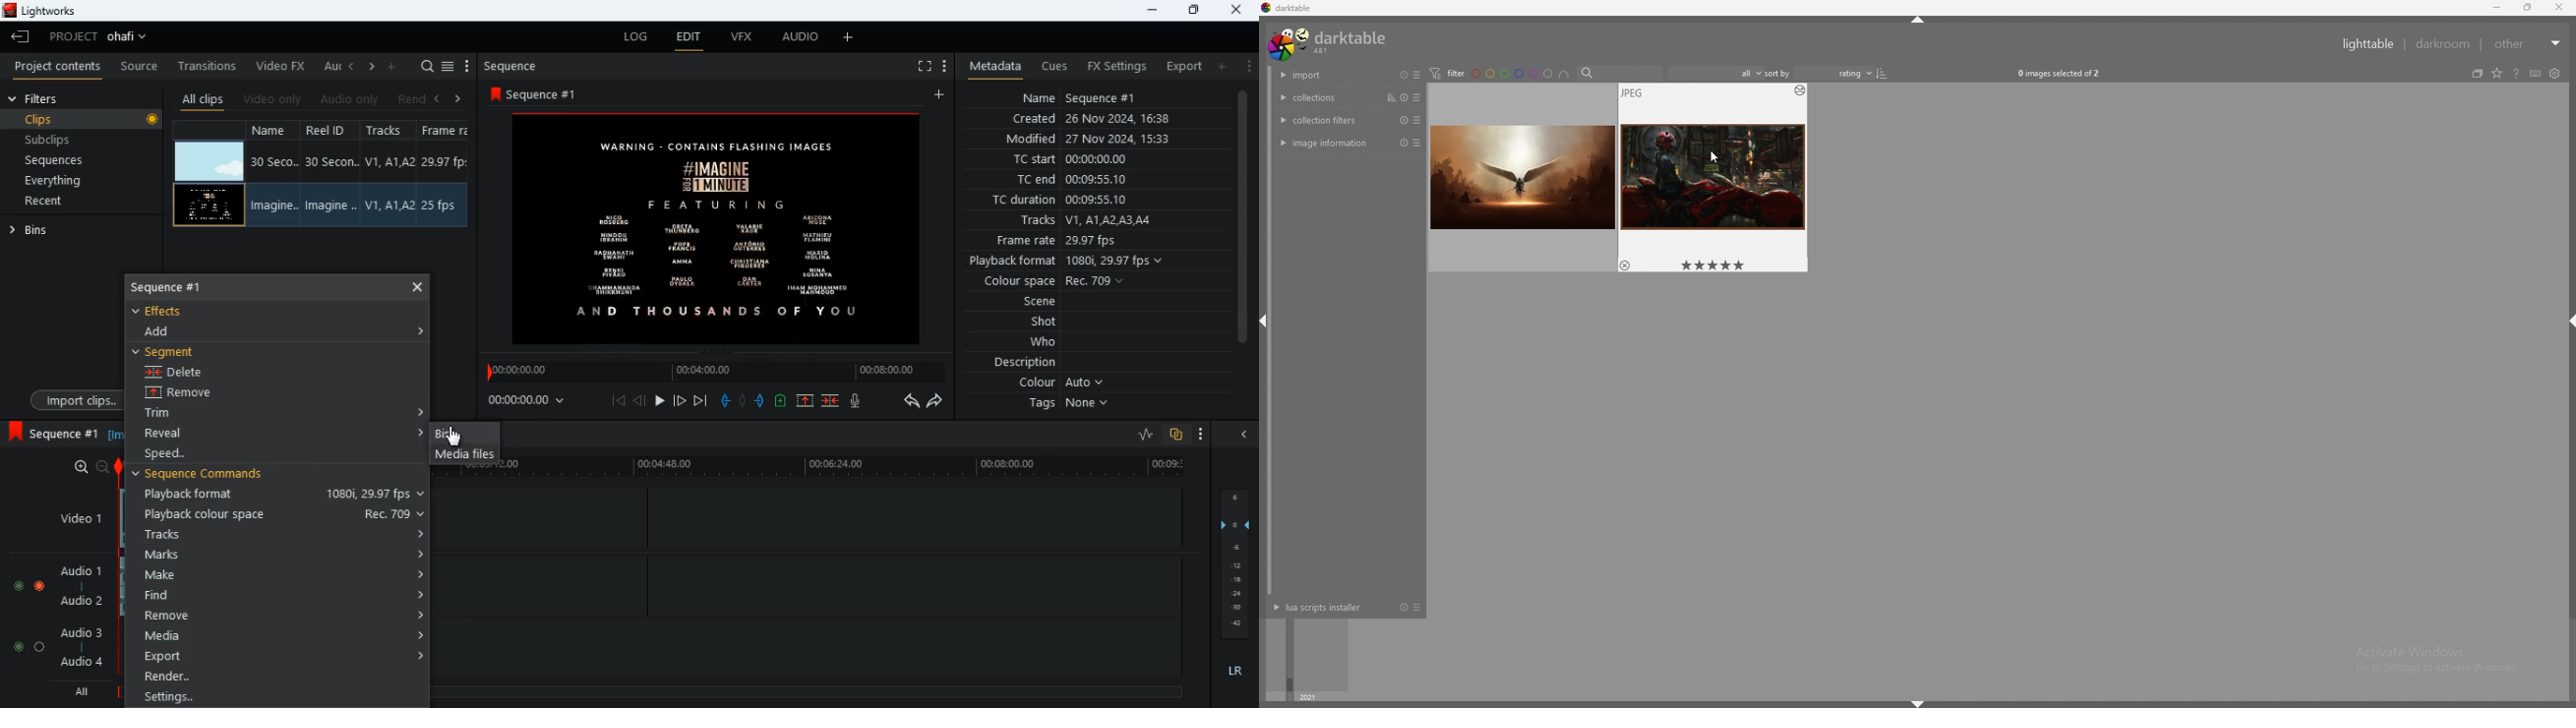  I want to click on forward, so click(939, 403).